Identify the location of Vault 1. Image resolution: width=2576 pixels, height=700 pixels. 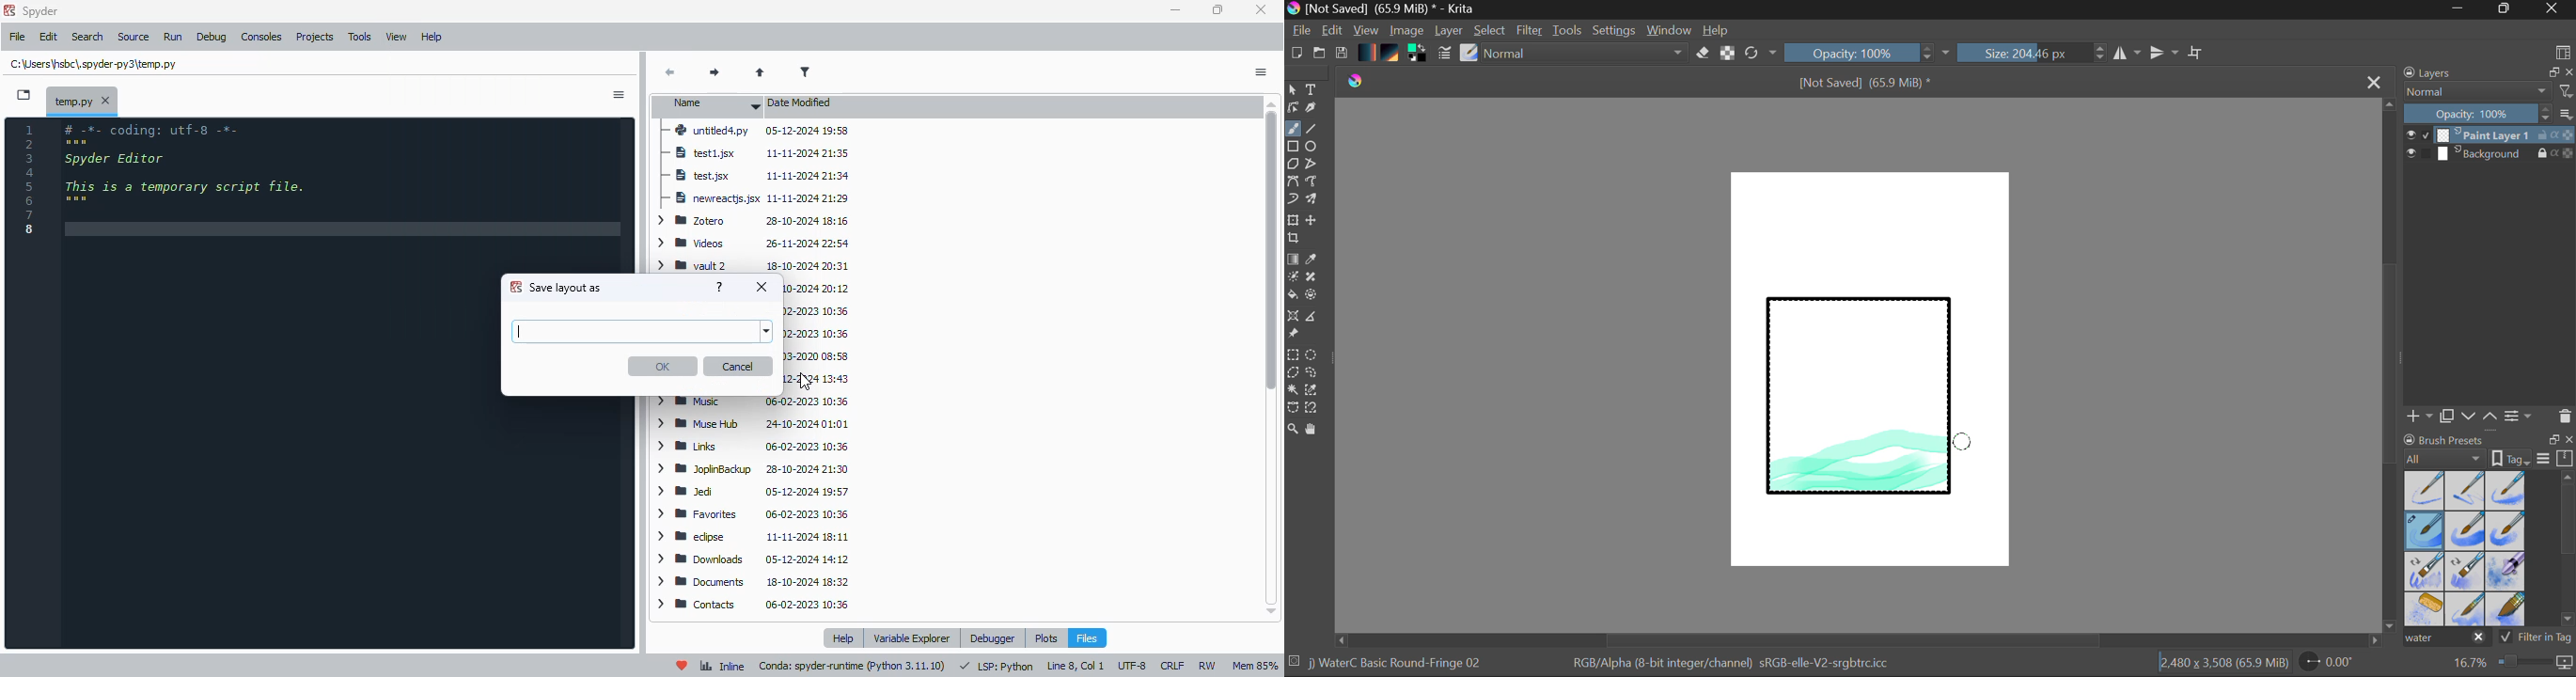
(815, 288).